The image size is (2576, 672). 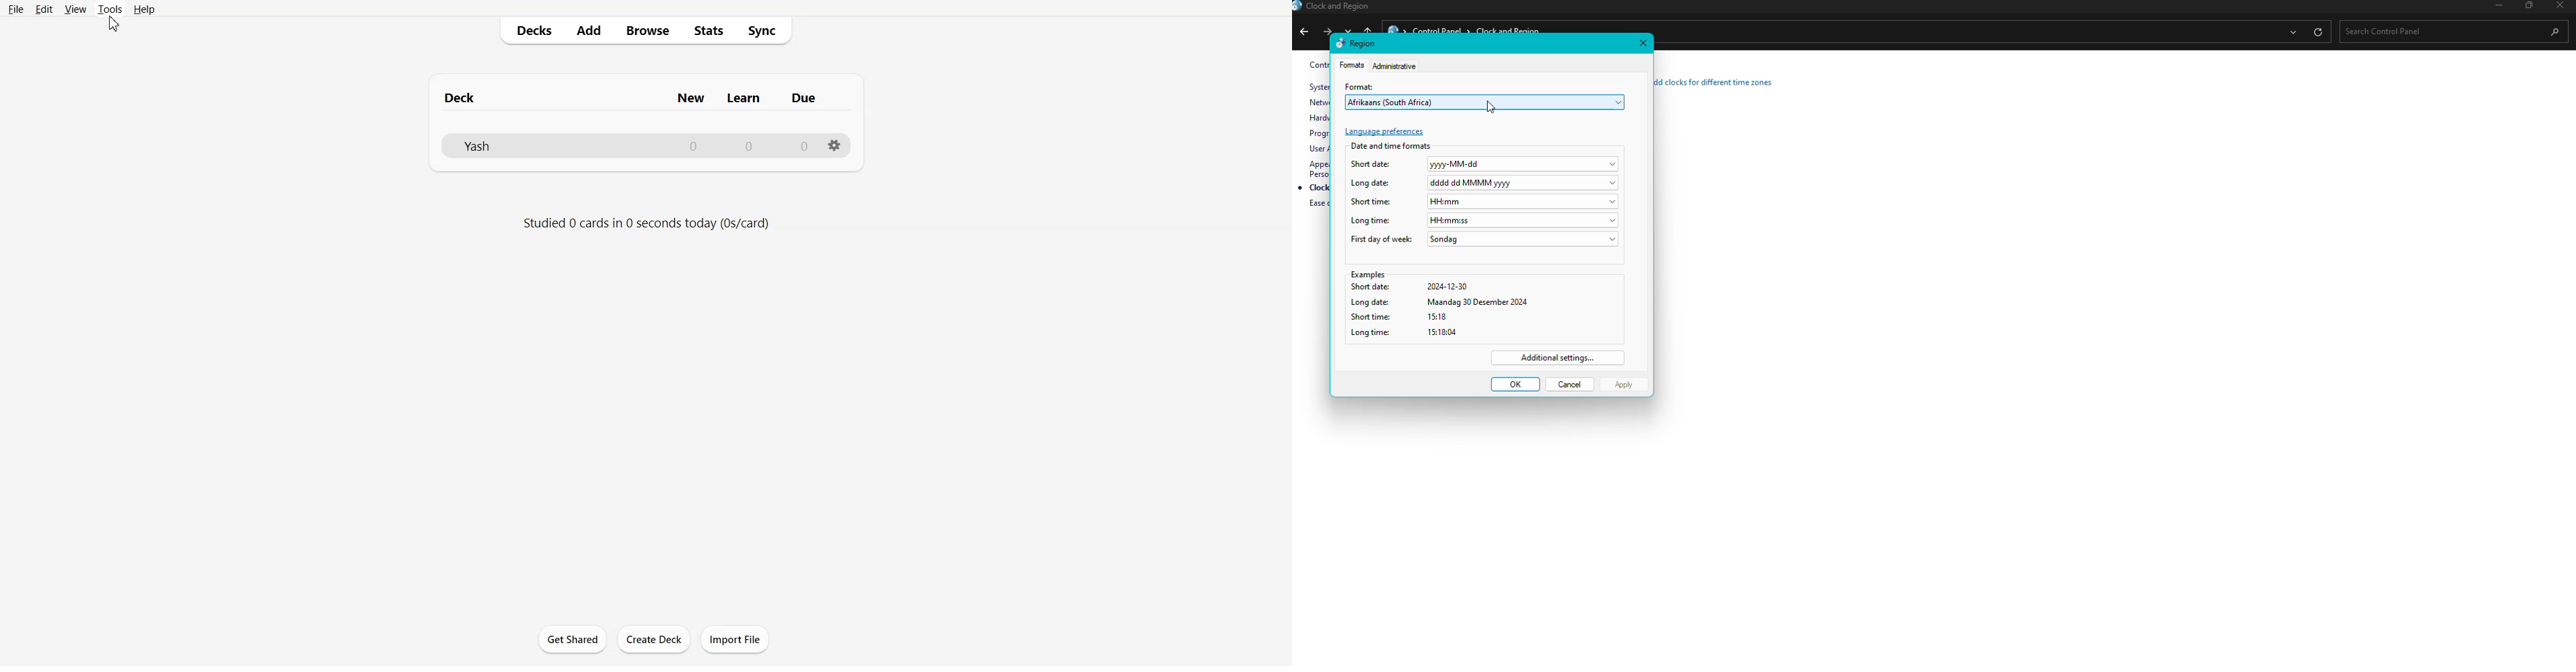 What do you see at coordinates (1624, 385) in the screenshot?
I see `Apply` at bounding box center [1624, 385].